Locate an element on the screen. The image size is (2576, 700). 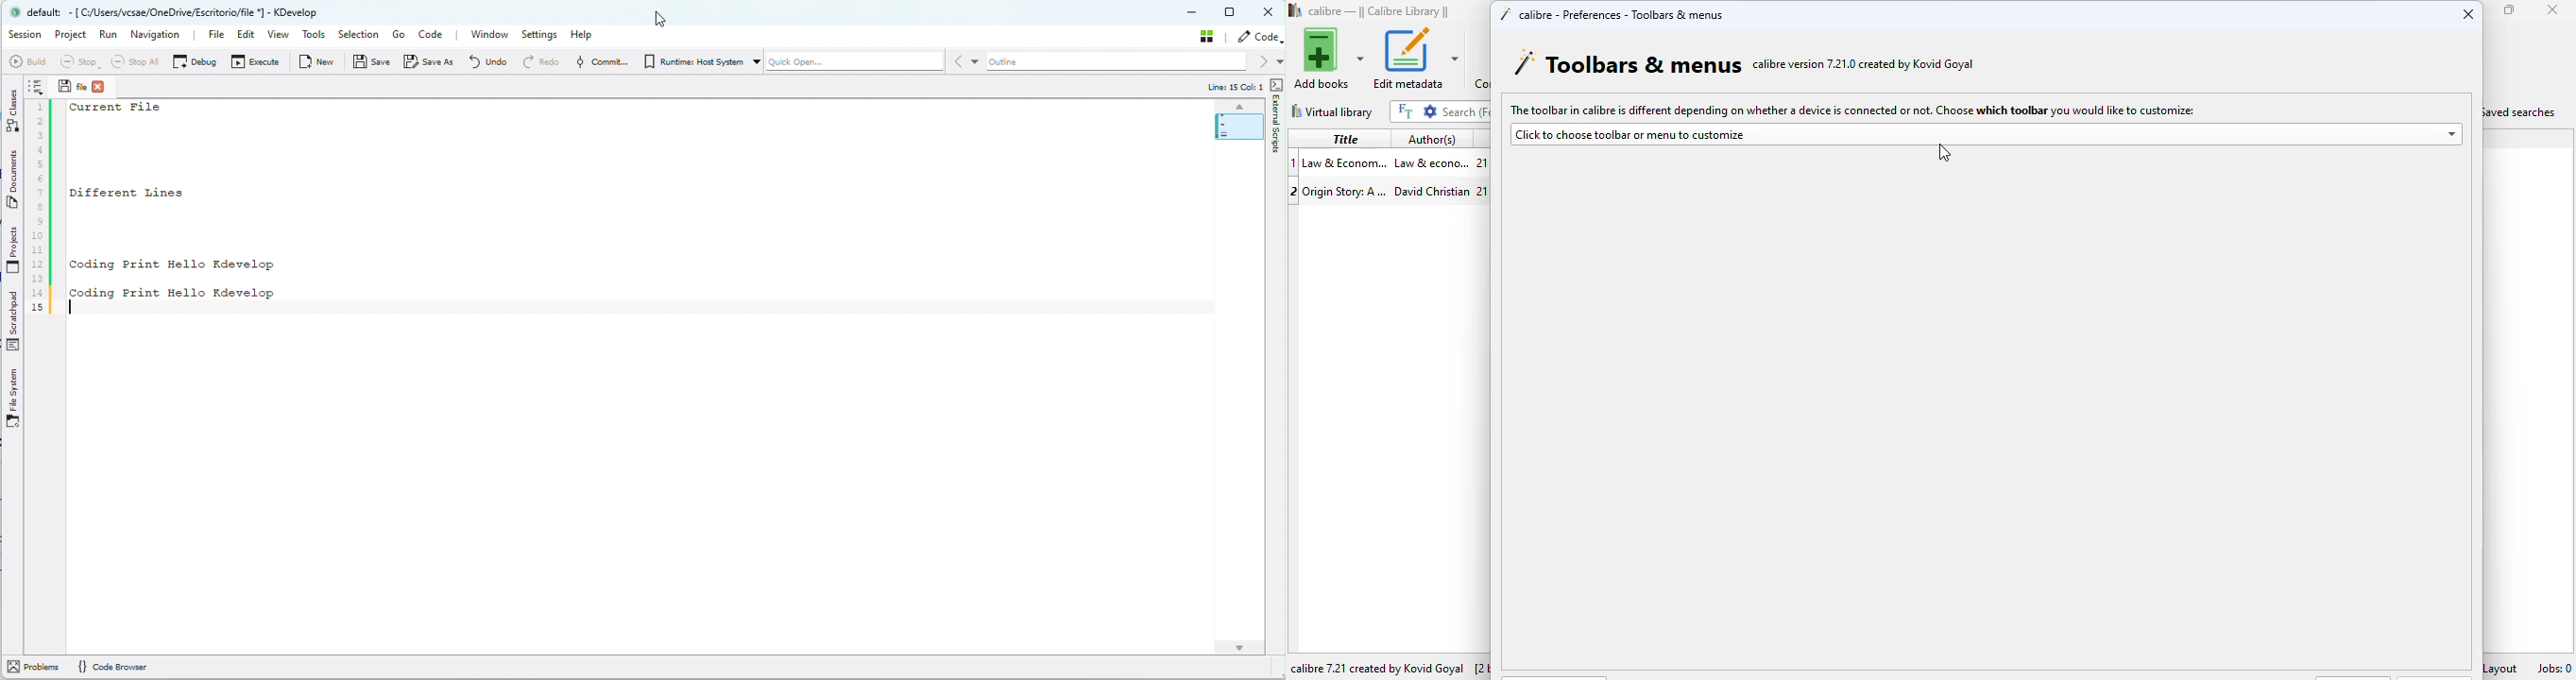
toolbars & menus is located at coordinates (1628, 63).